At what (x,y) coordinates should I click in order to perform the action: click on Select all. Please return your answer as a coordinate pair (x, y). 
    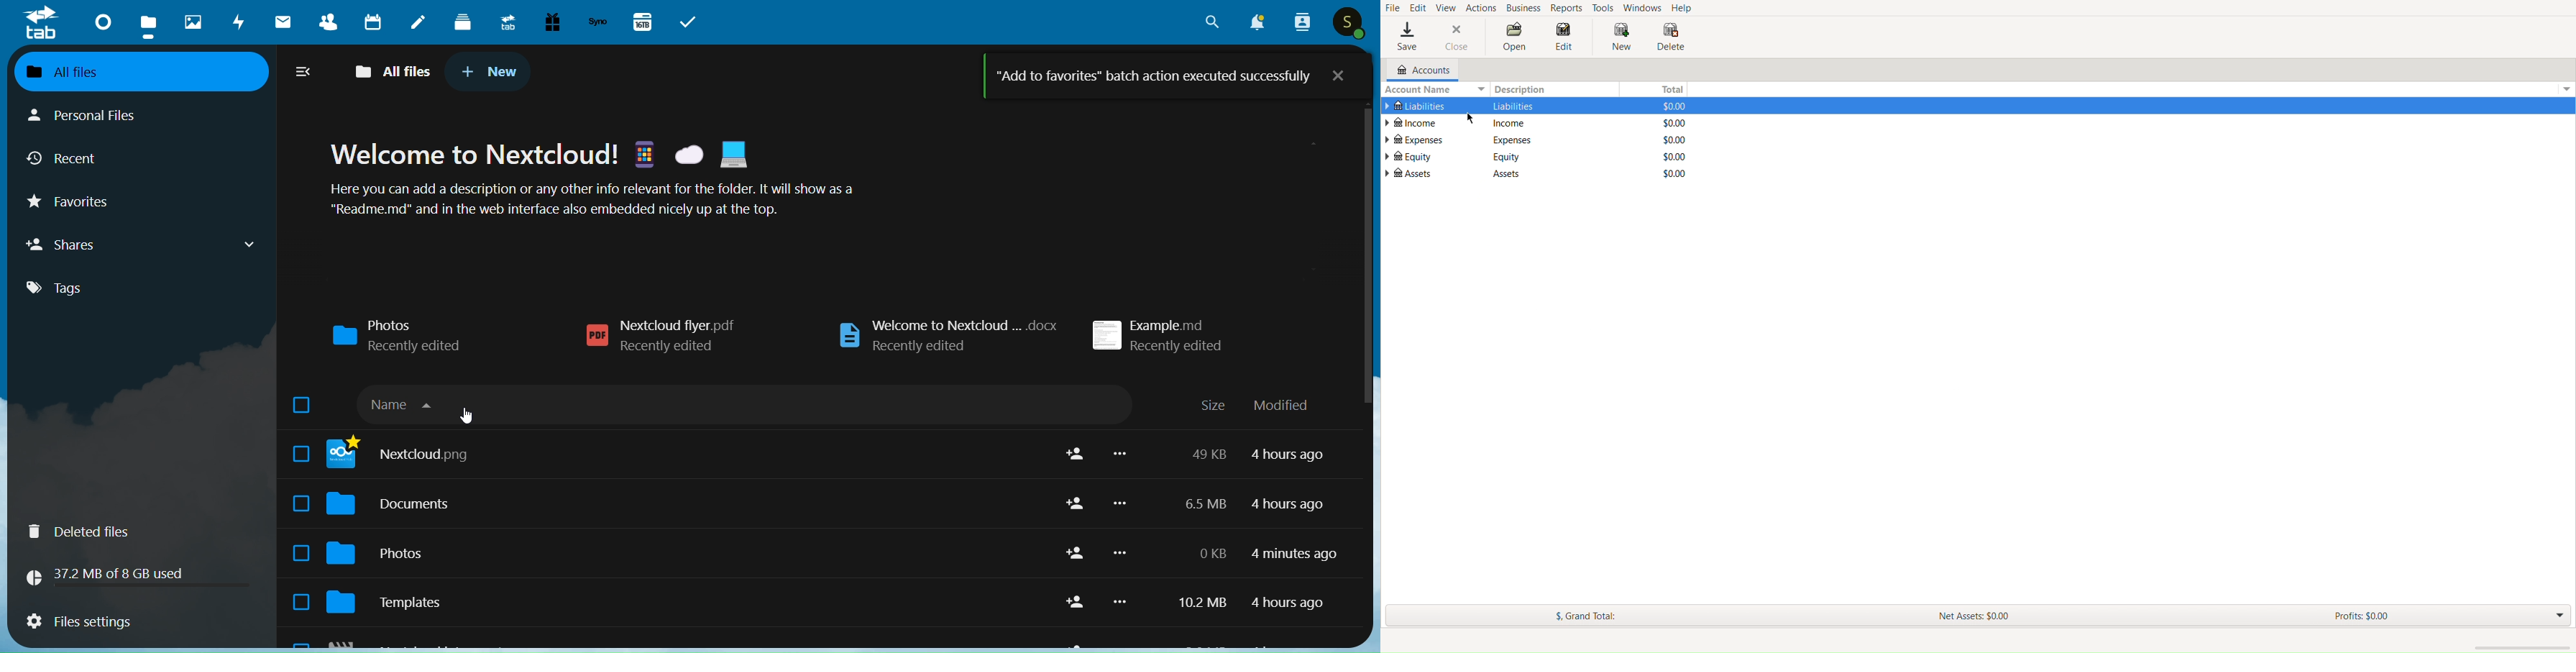
    Looking at the image, I should click on (301, 404).